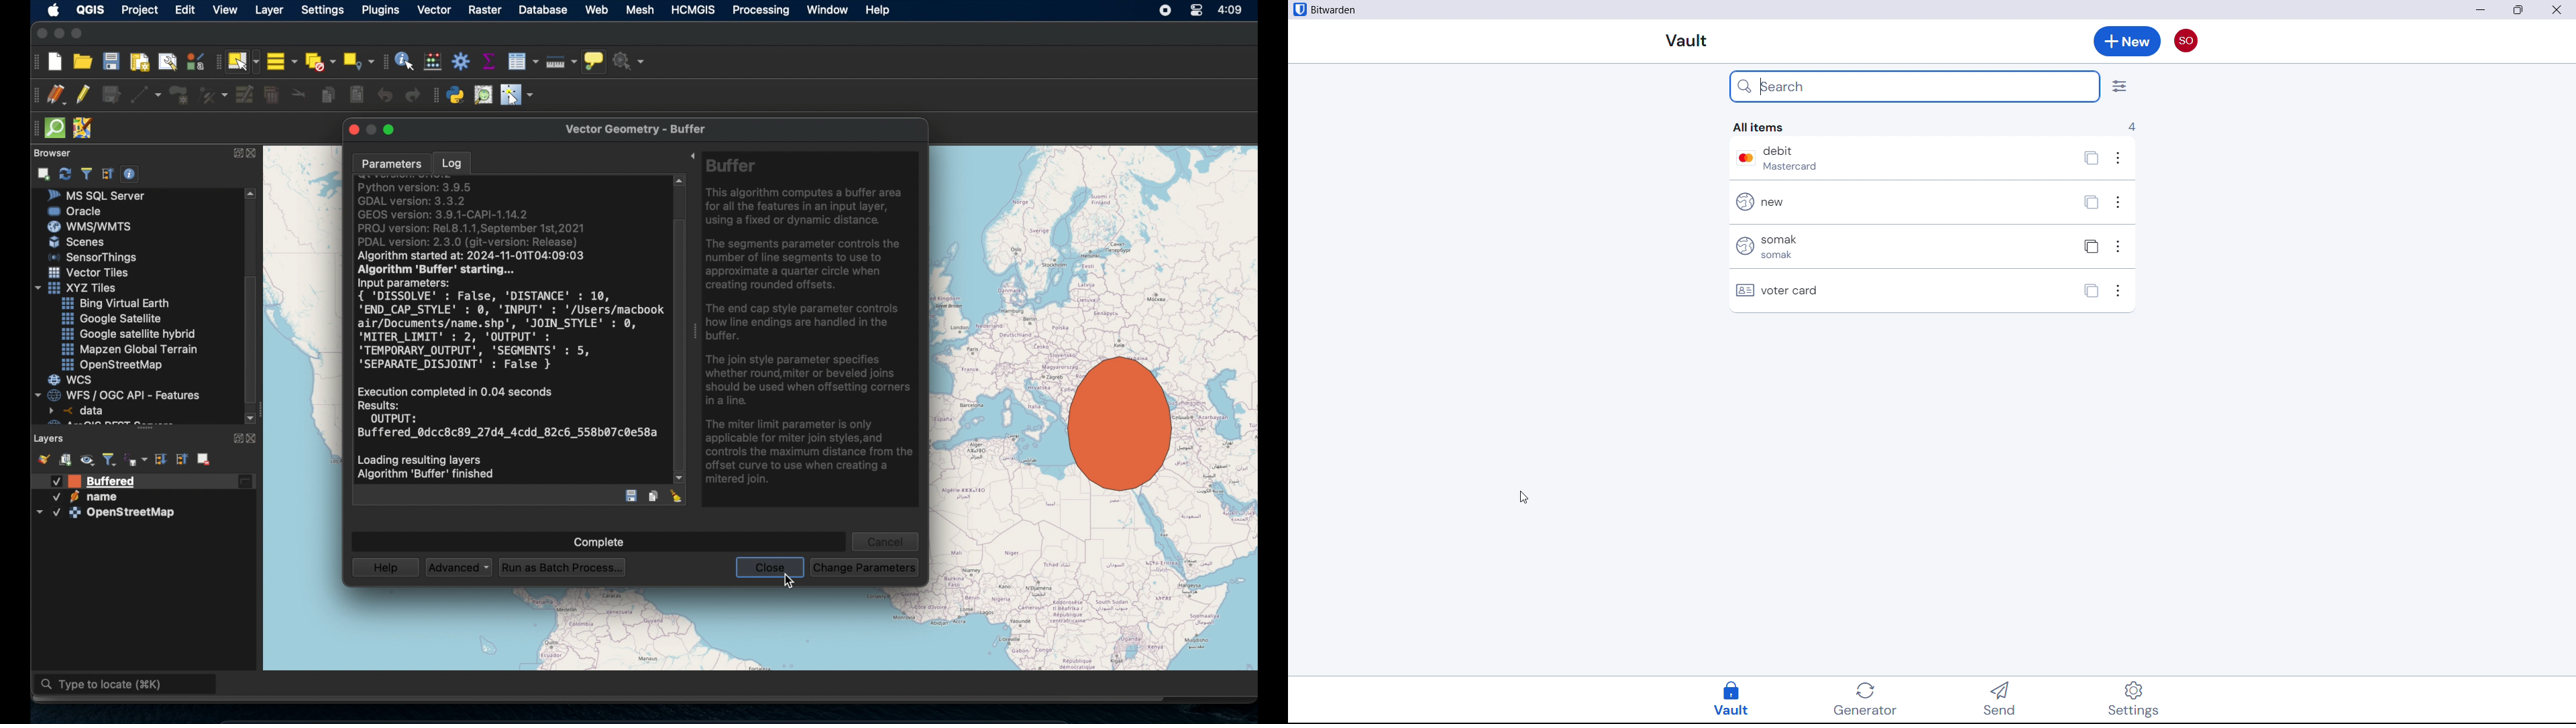 The image size is (2576, 728). Describe the element at coordinates (90, 9) in the screenshot. I see `QGIS` at that location.